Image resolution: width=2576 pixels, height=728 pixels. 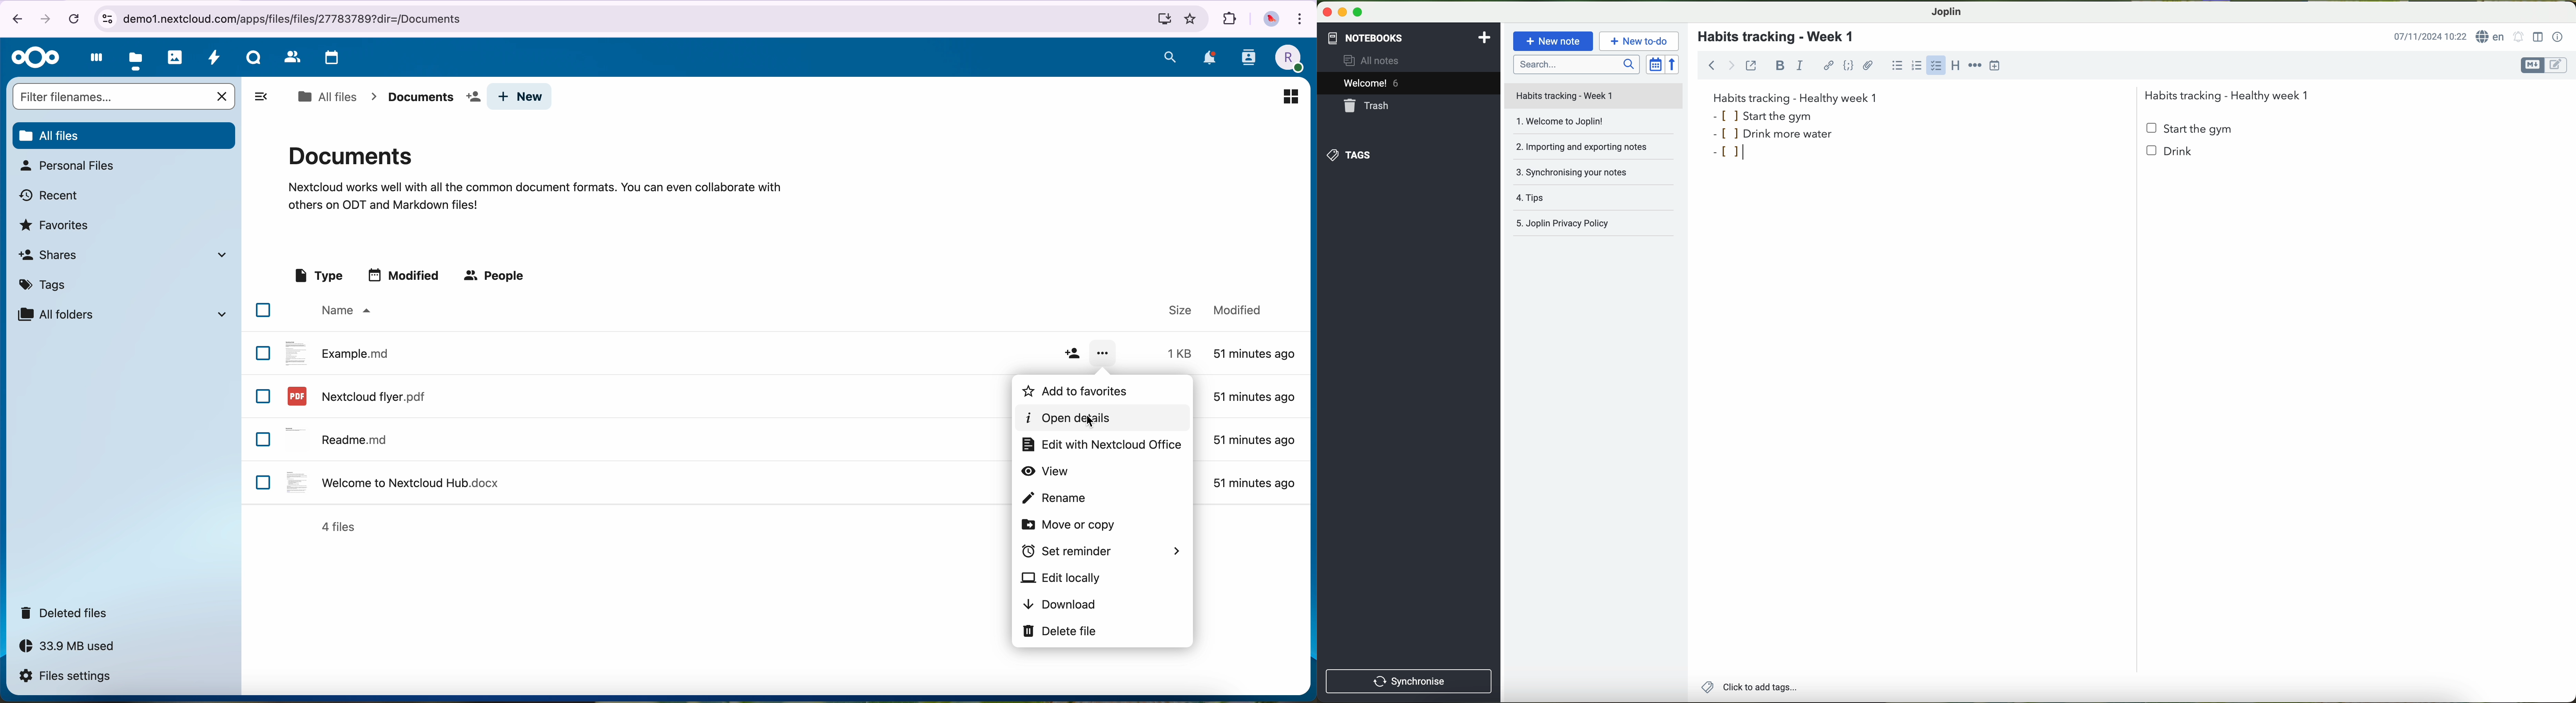 What do you see at coordinates (1918, 65) in the screenshot?
I see `numbered list` at bounding box center [1918, 65].